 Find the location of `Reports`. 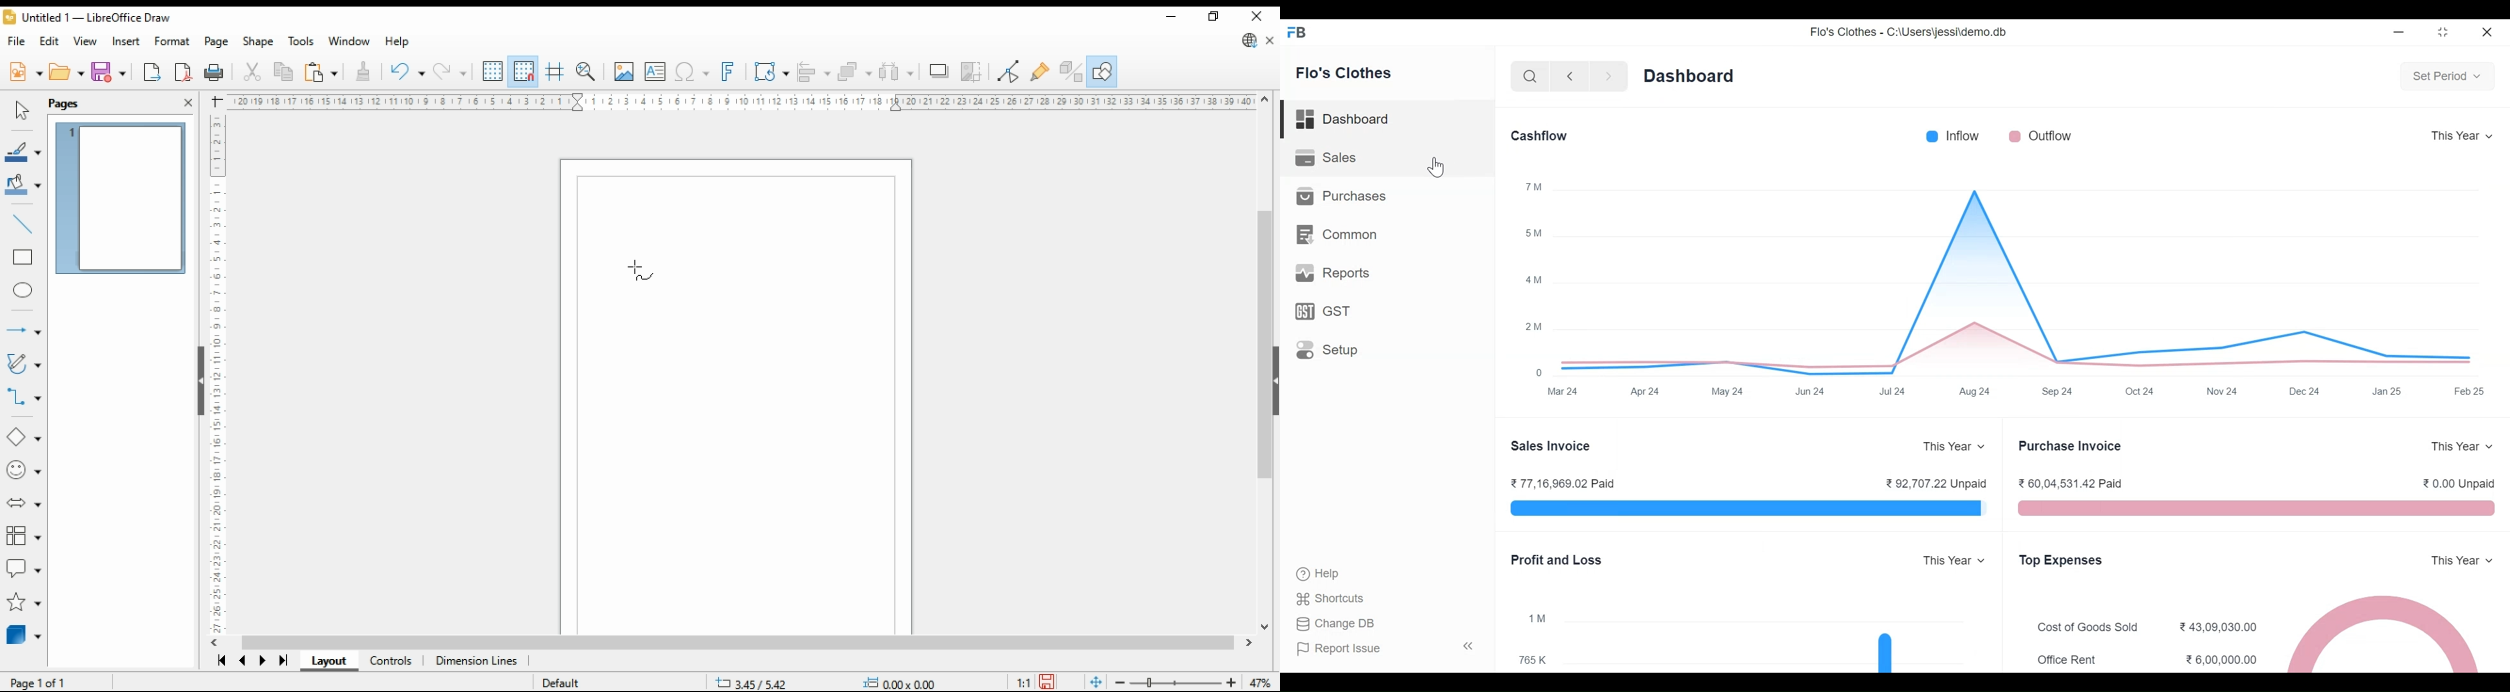

Reports is located at coordinates (1333, 272).